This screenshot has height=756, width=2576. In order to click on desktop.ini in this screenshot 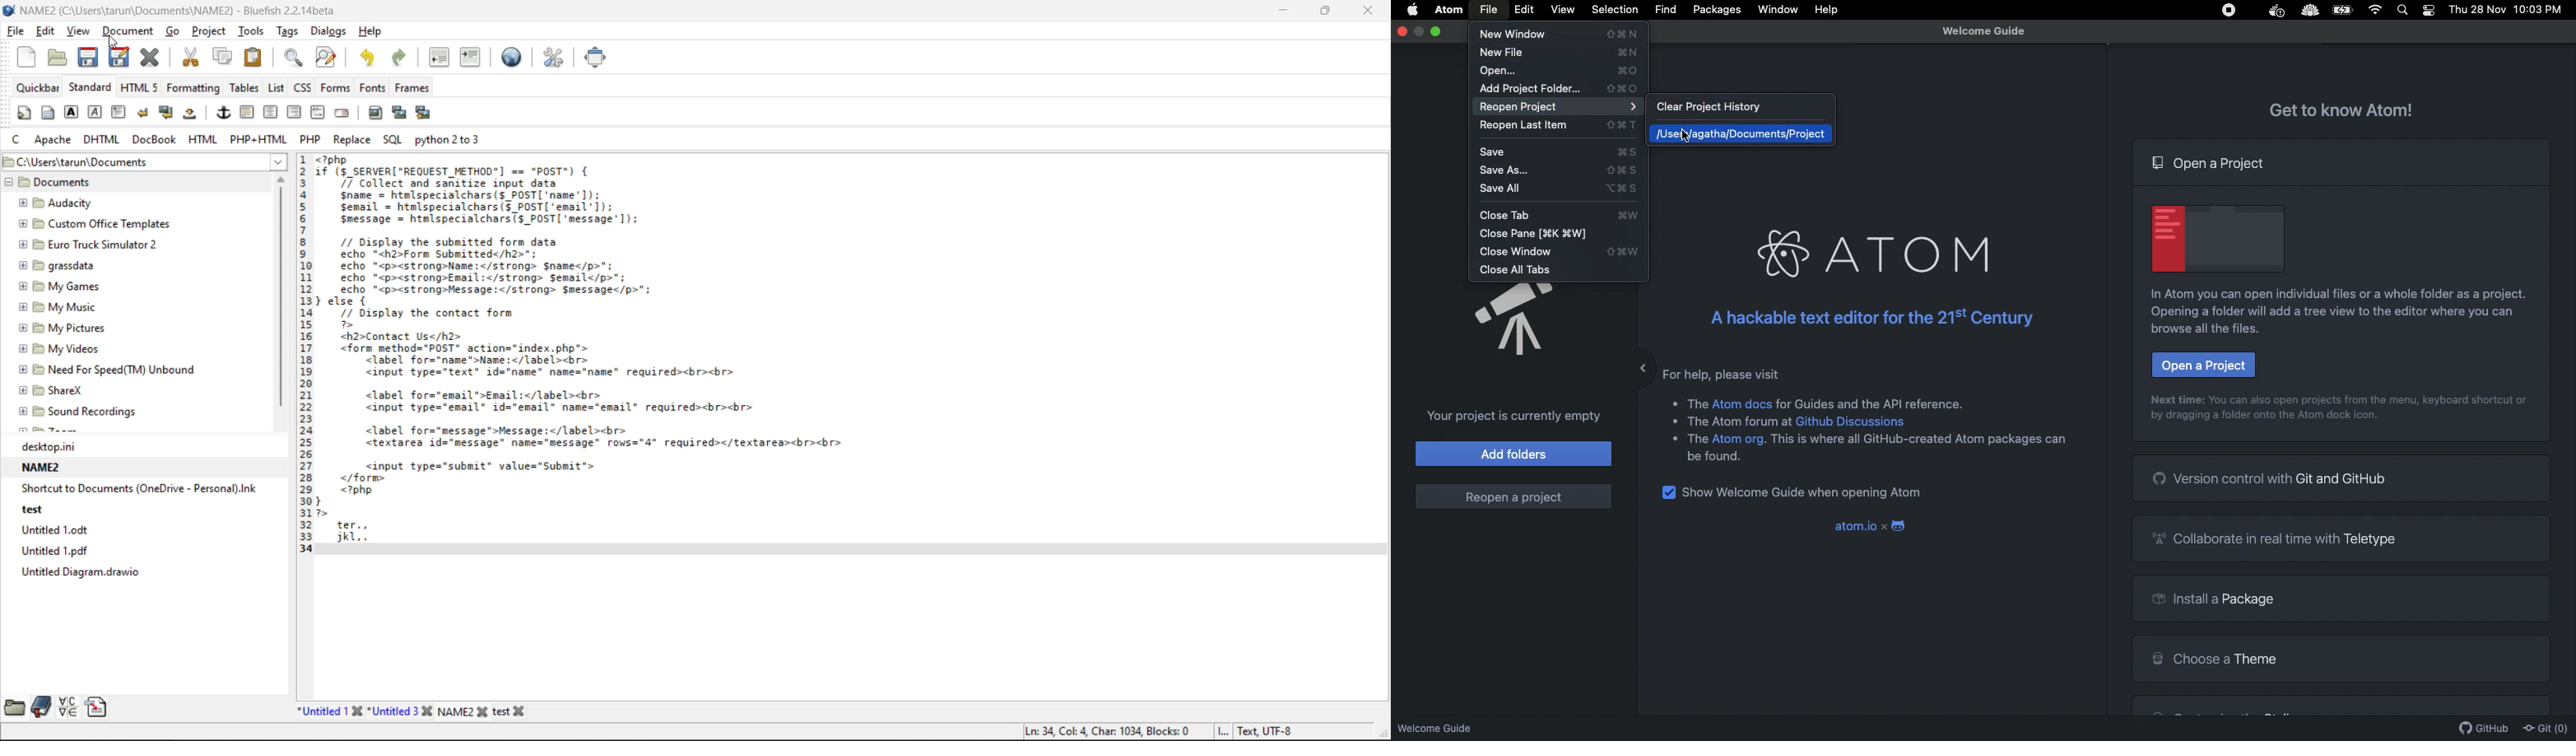, I will do `click(75, 448)`.